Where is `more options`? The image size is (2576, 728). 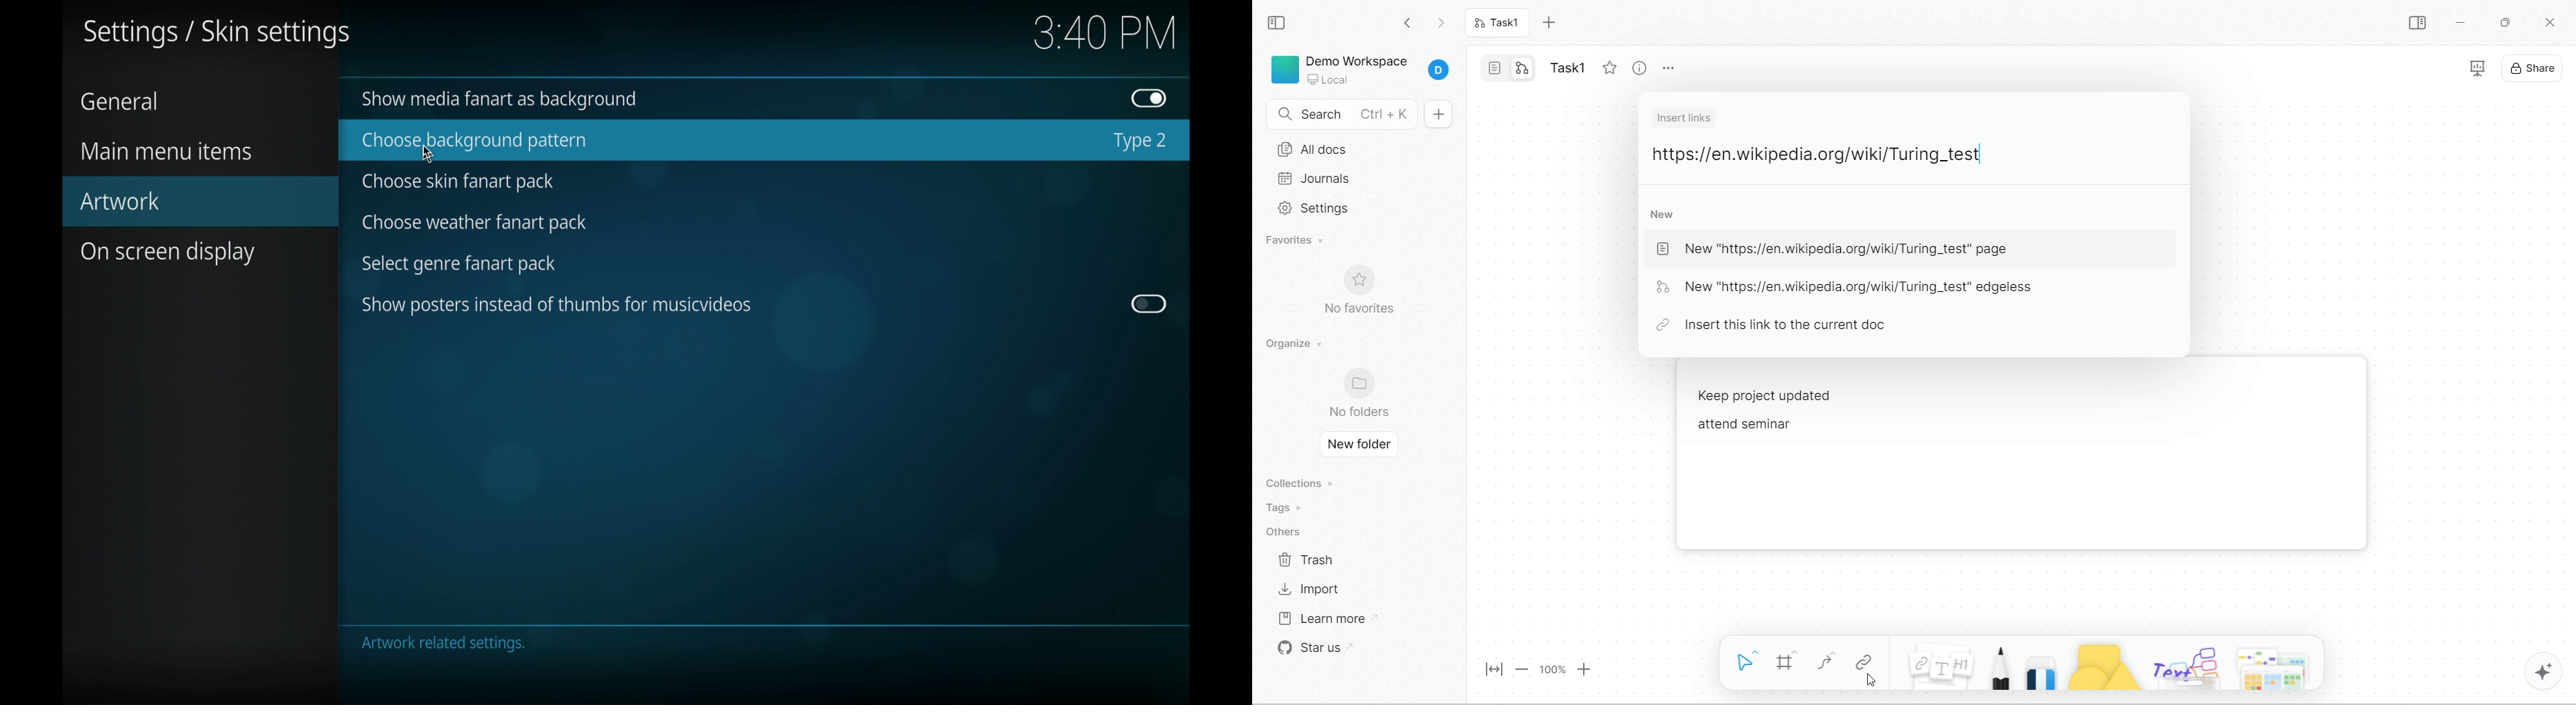
more options is located at coordinates (1672, 71).